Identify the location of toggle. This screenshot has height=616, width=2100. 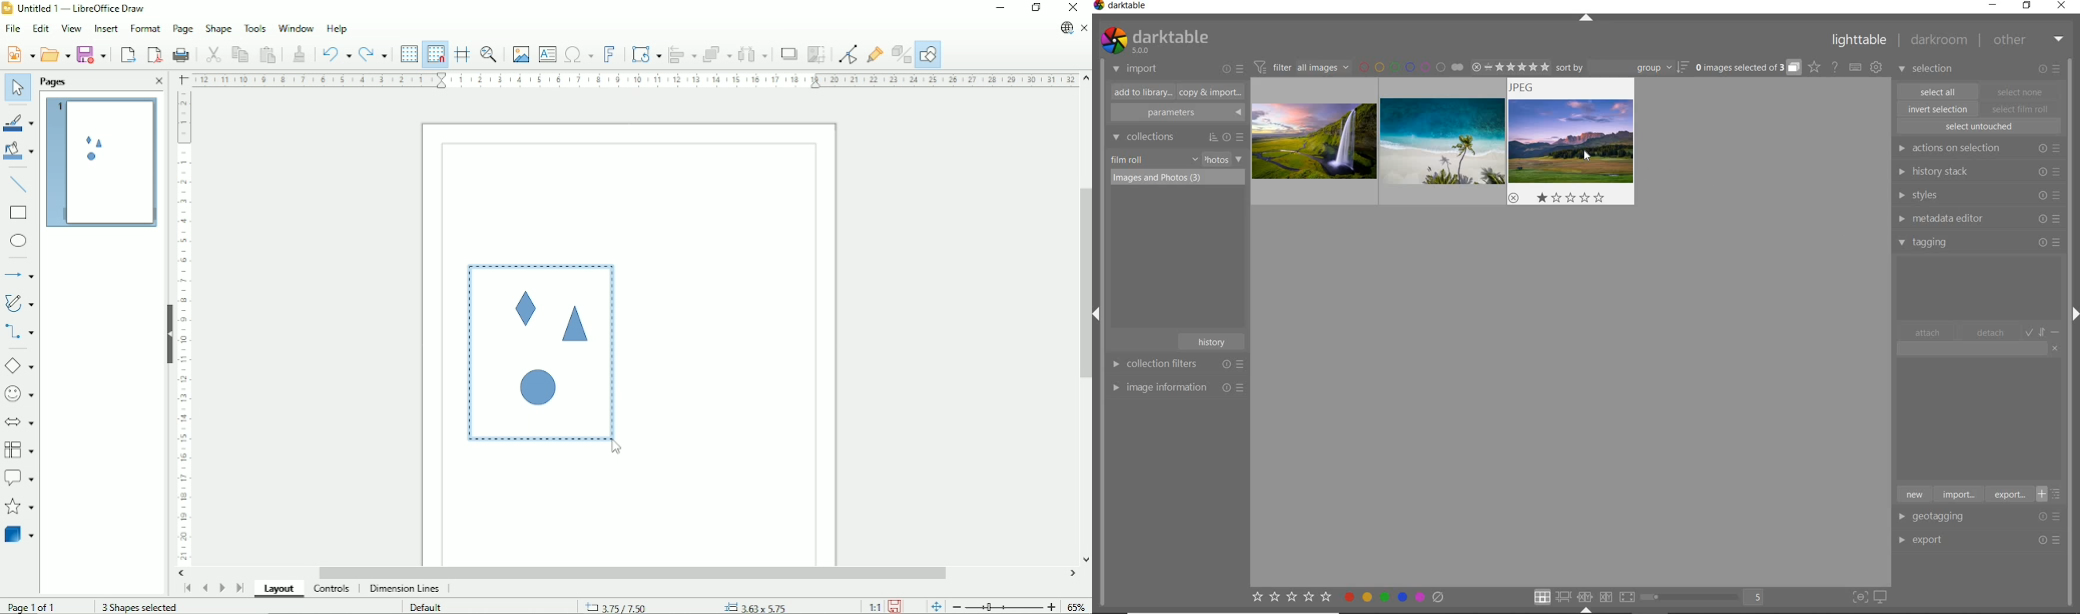
(2044, 331).